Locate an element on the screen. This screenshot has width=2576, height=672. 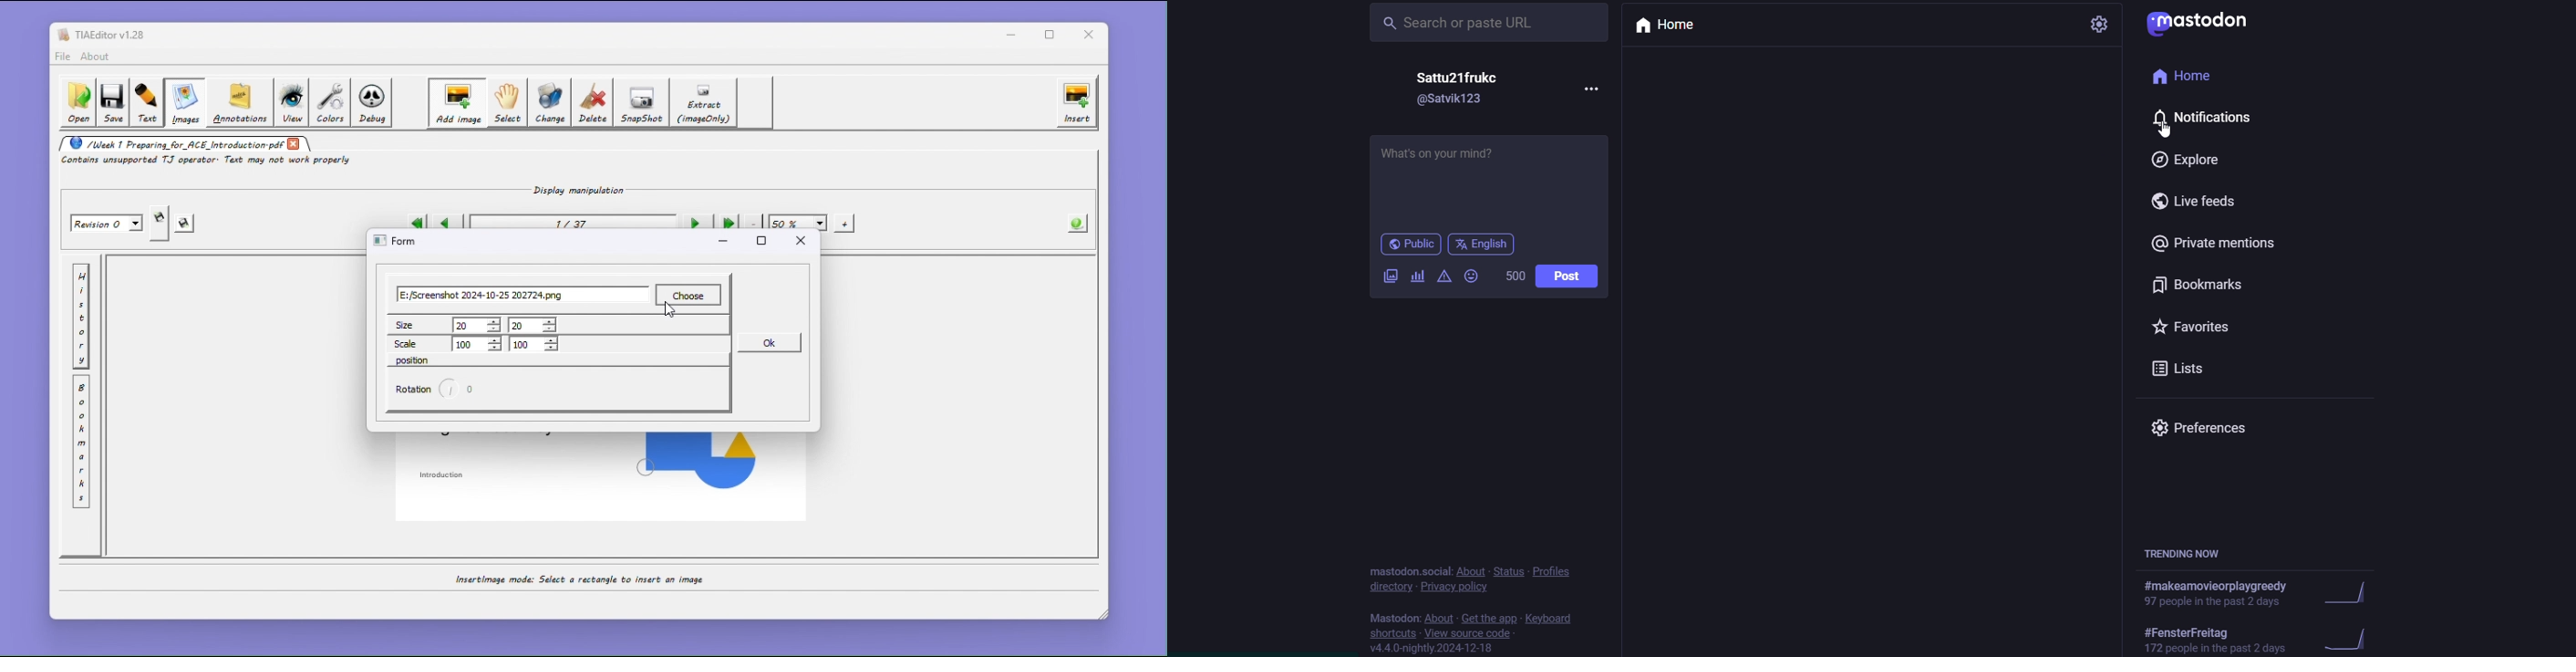
more options is located at coordinates (1592, 88).